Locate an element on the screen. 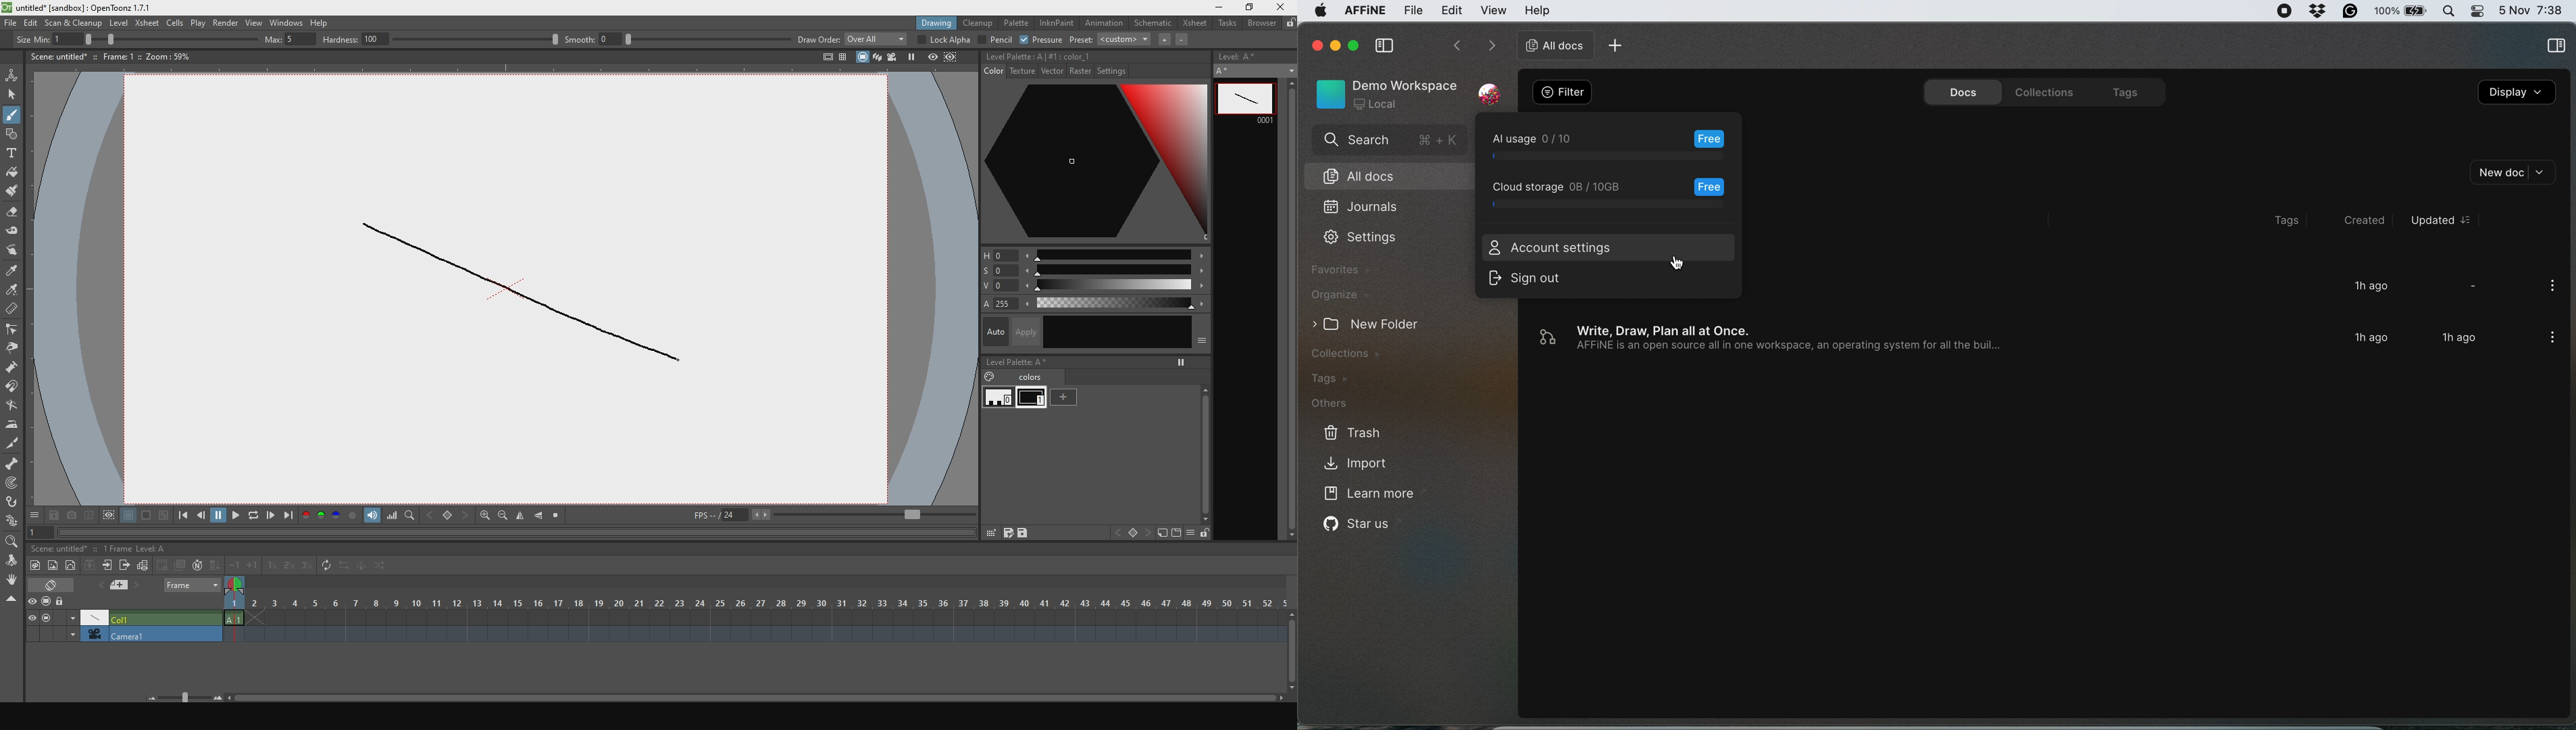 This screenshot has height=756, width=2576. workspace is located at coordinates (1385, 93).